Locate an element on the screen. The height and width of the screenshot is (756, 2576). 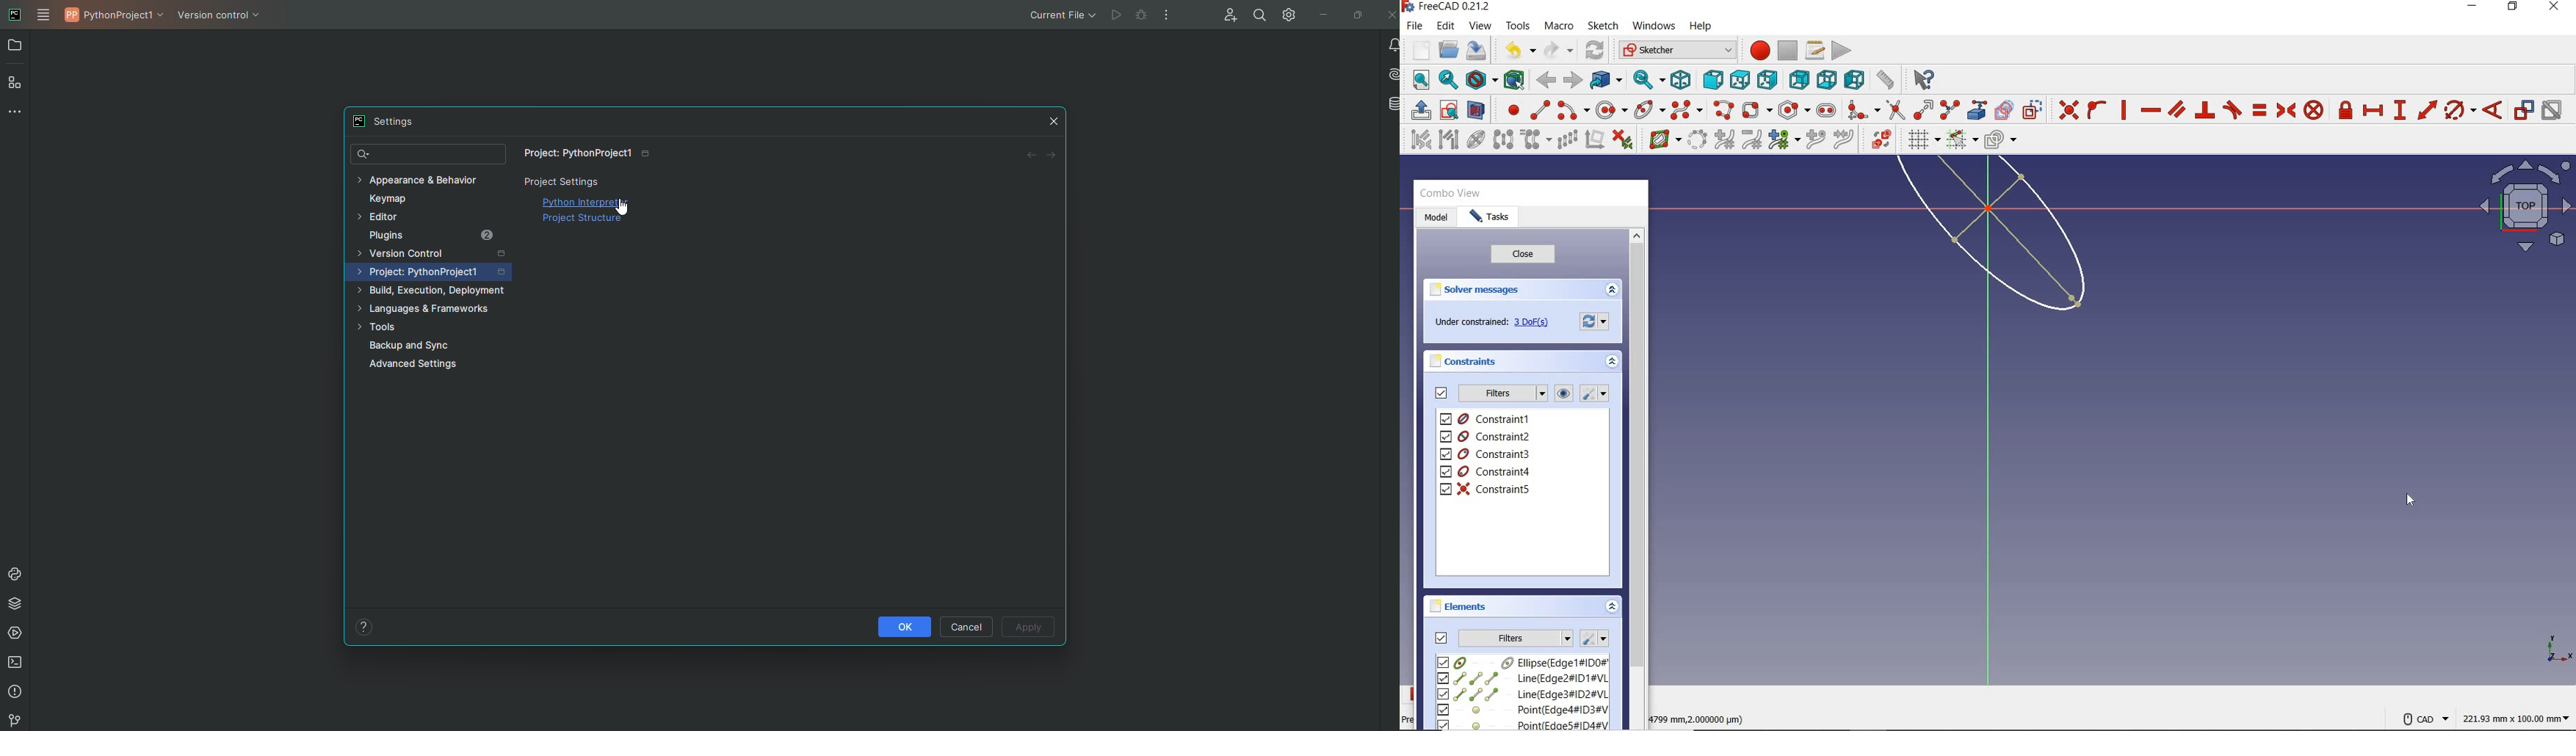
front is located at coordinates (1710, 80).